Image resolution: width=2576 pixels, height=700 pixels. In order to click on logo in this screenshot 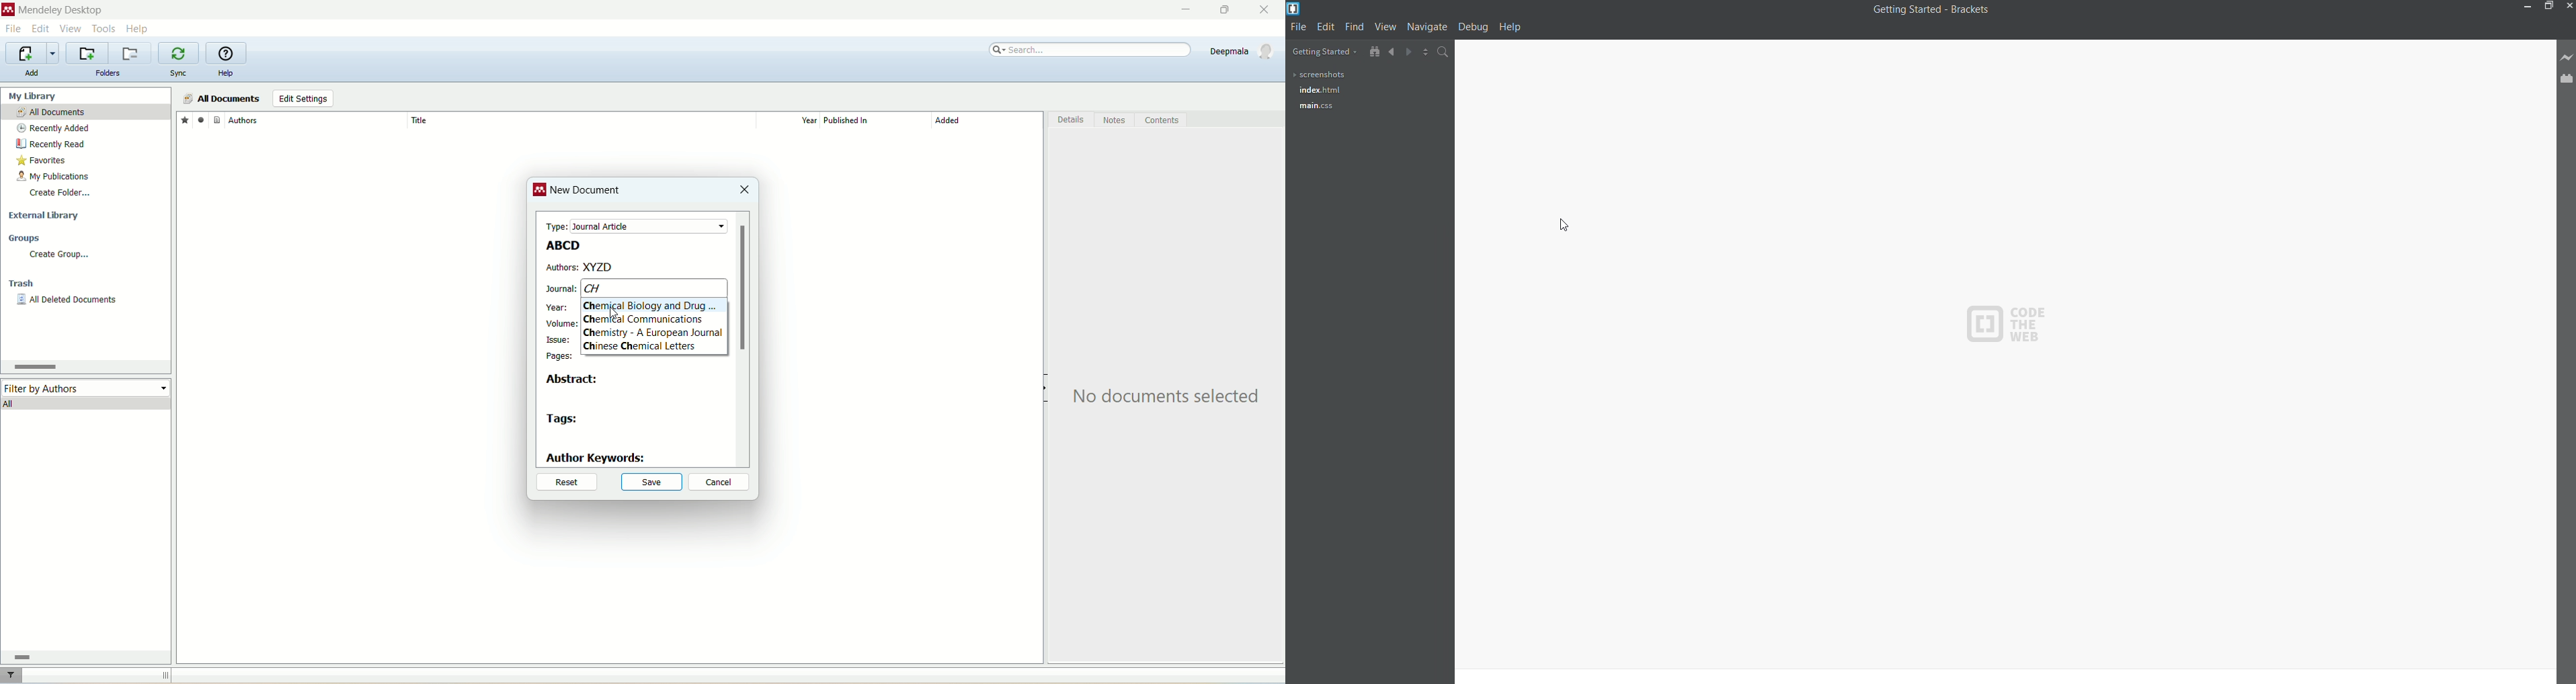, I will do `click(540, 191)`.